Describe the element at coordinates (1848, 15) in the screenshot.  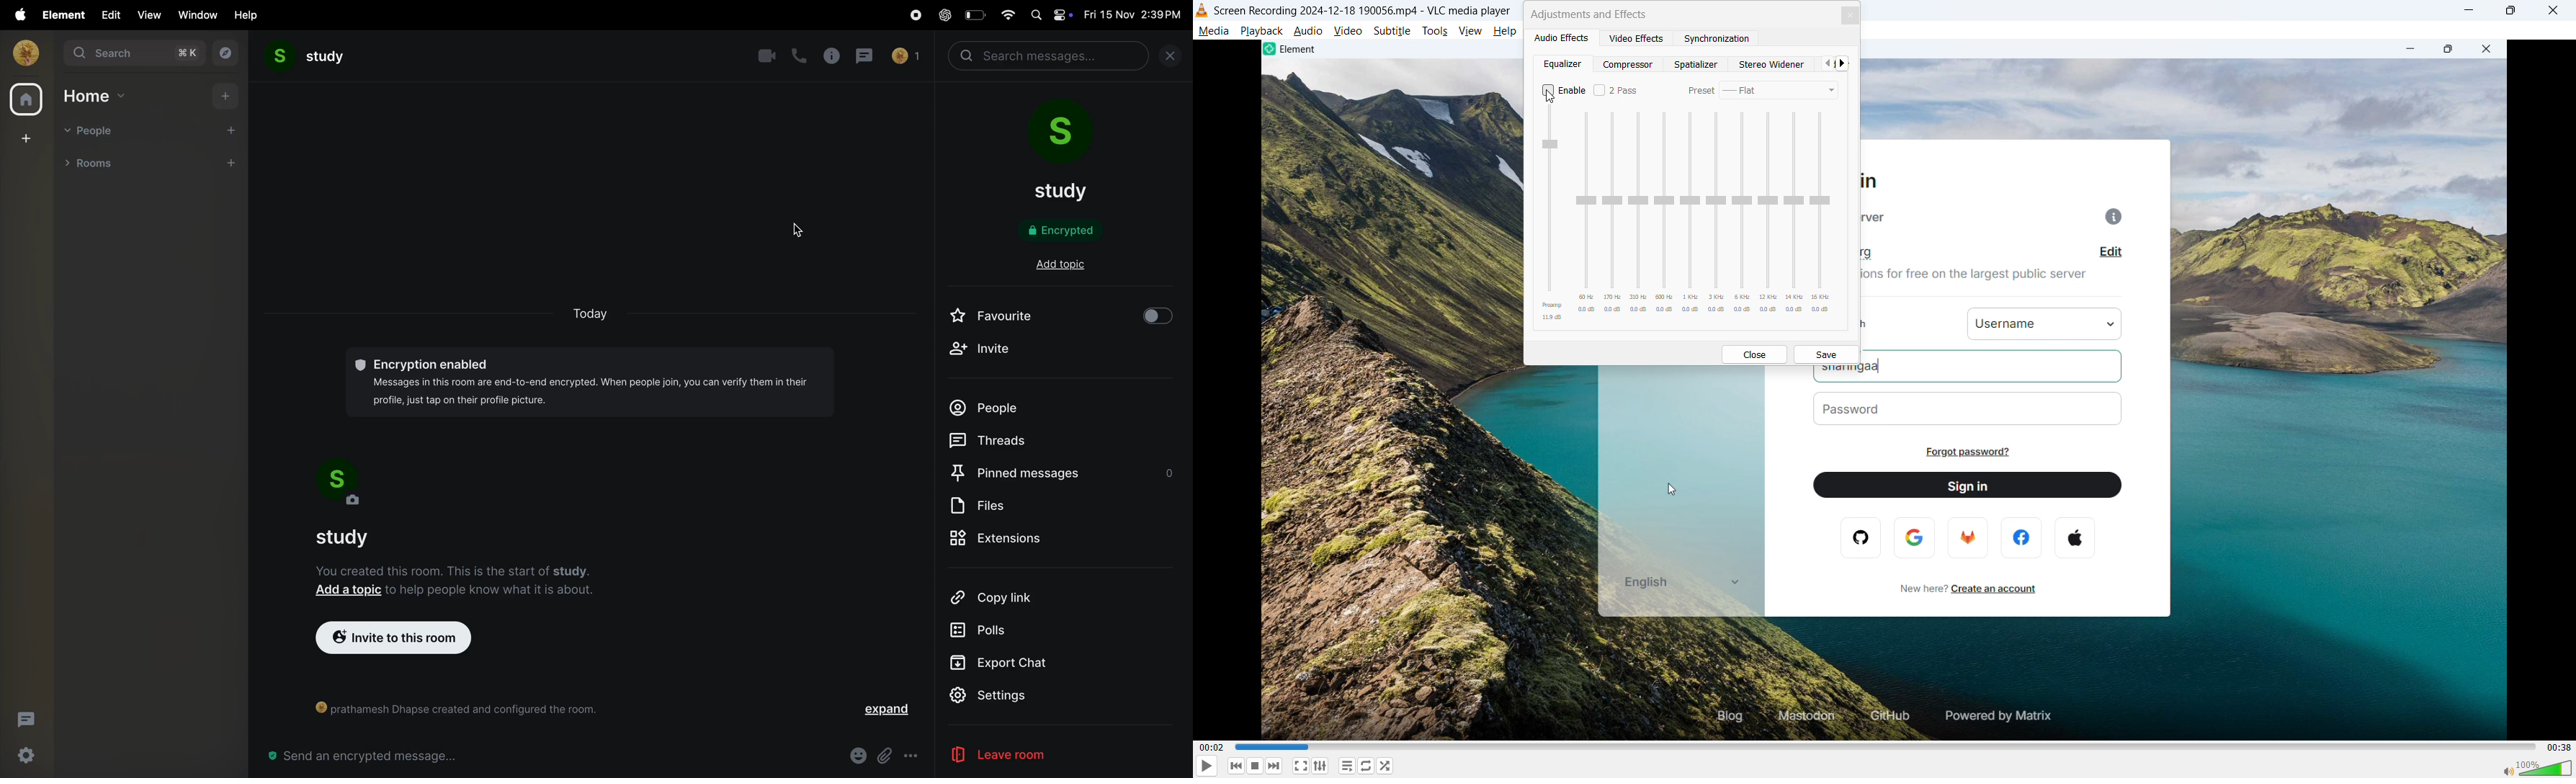
I see `Close` at that location.